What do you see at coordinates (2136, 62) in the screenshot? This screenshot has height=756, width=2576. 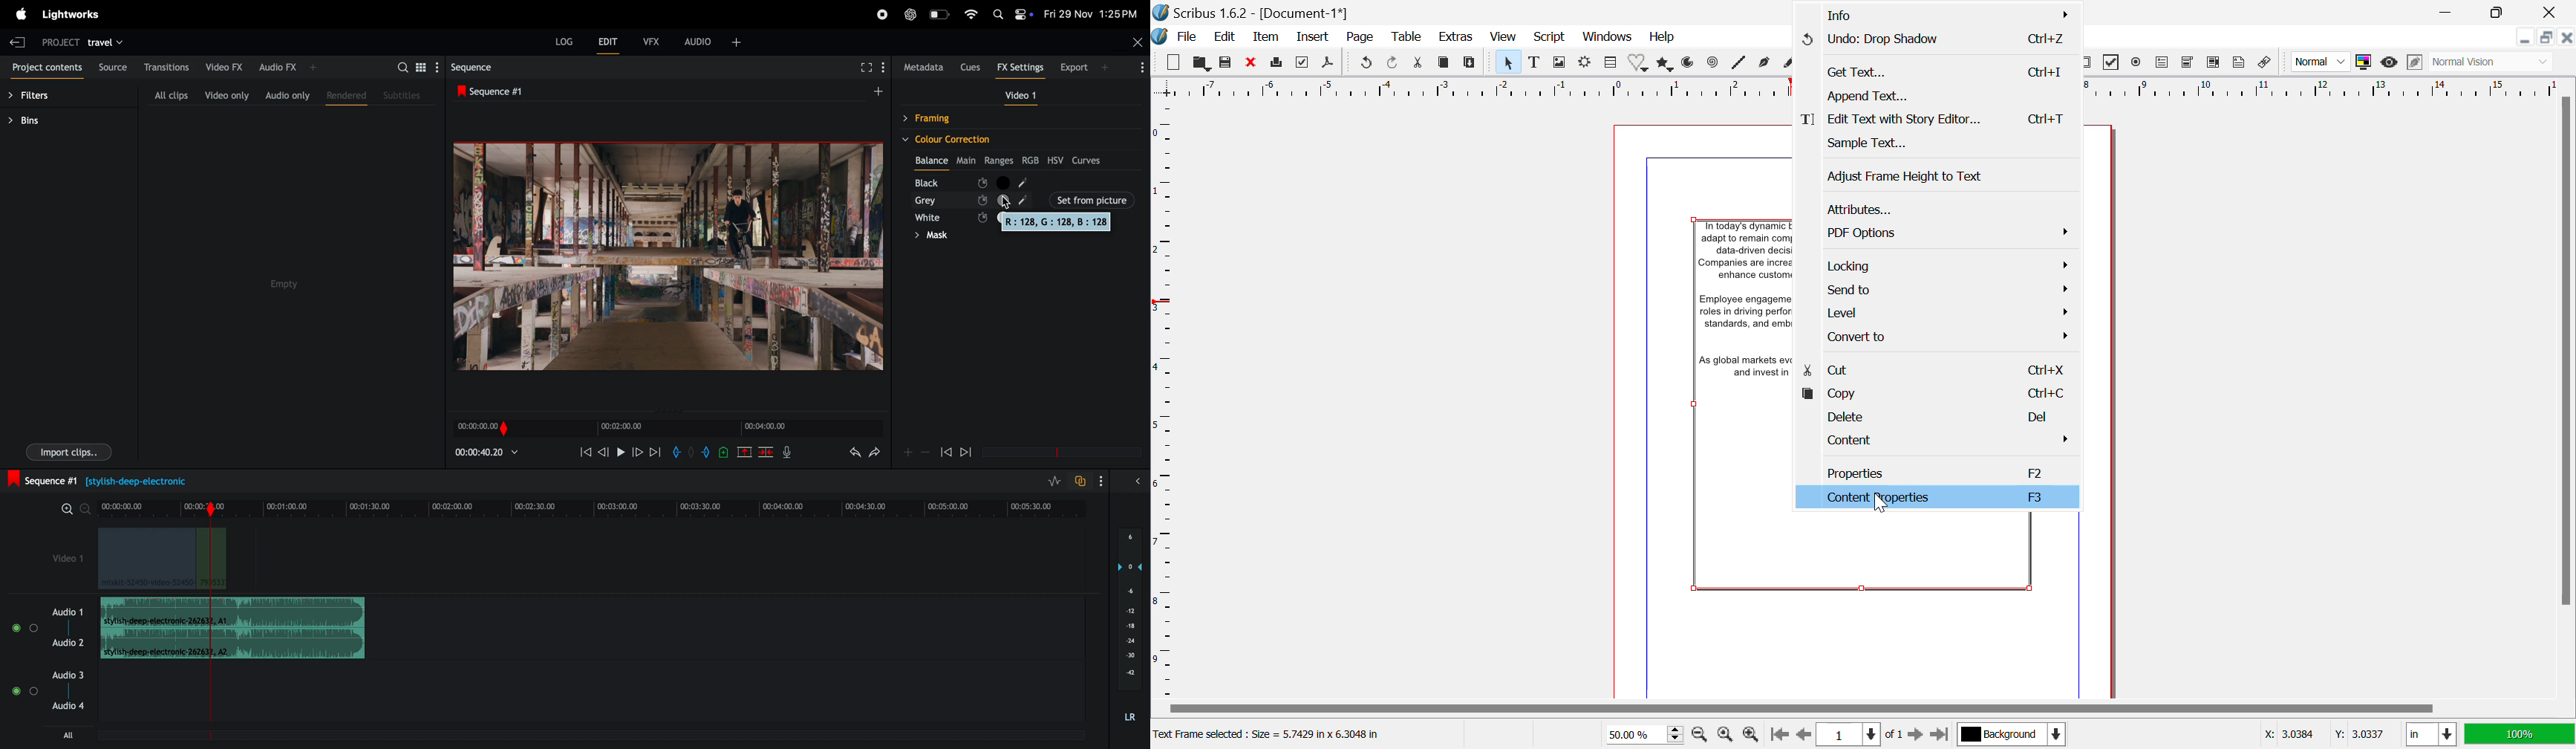 I see `Pdf Radio Button` at bounding box center [2136, 62].